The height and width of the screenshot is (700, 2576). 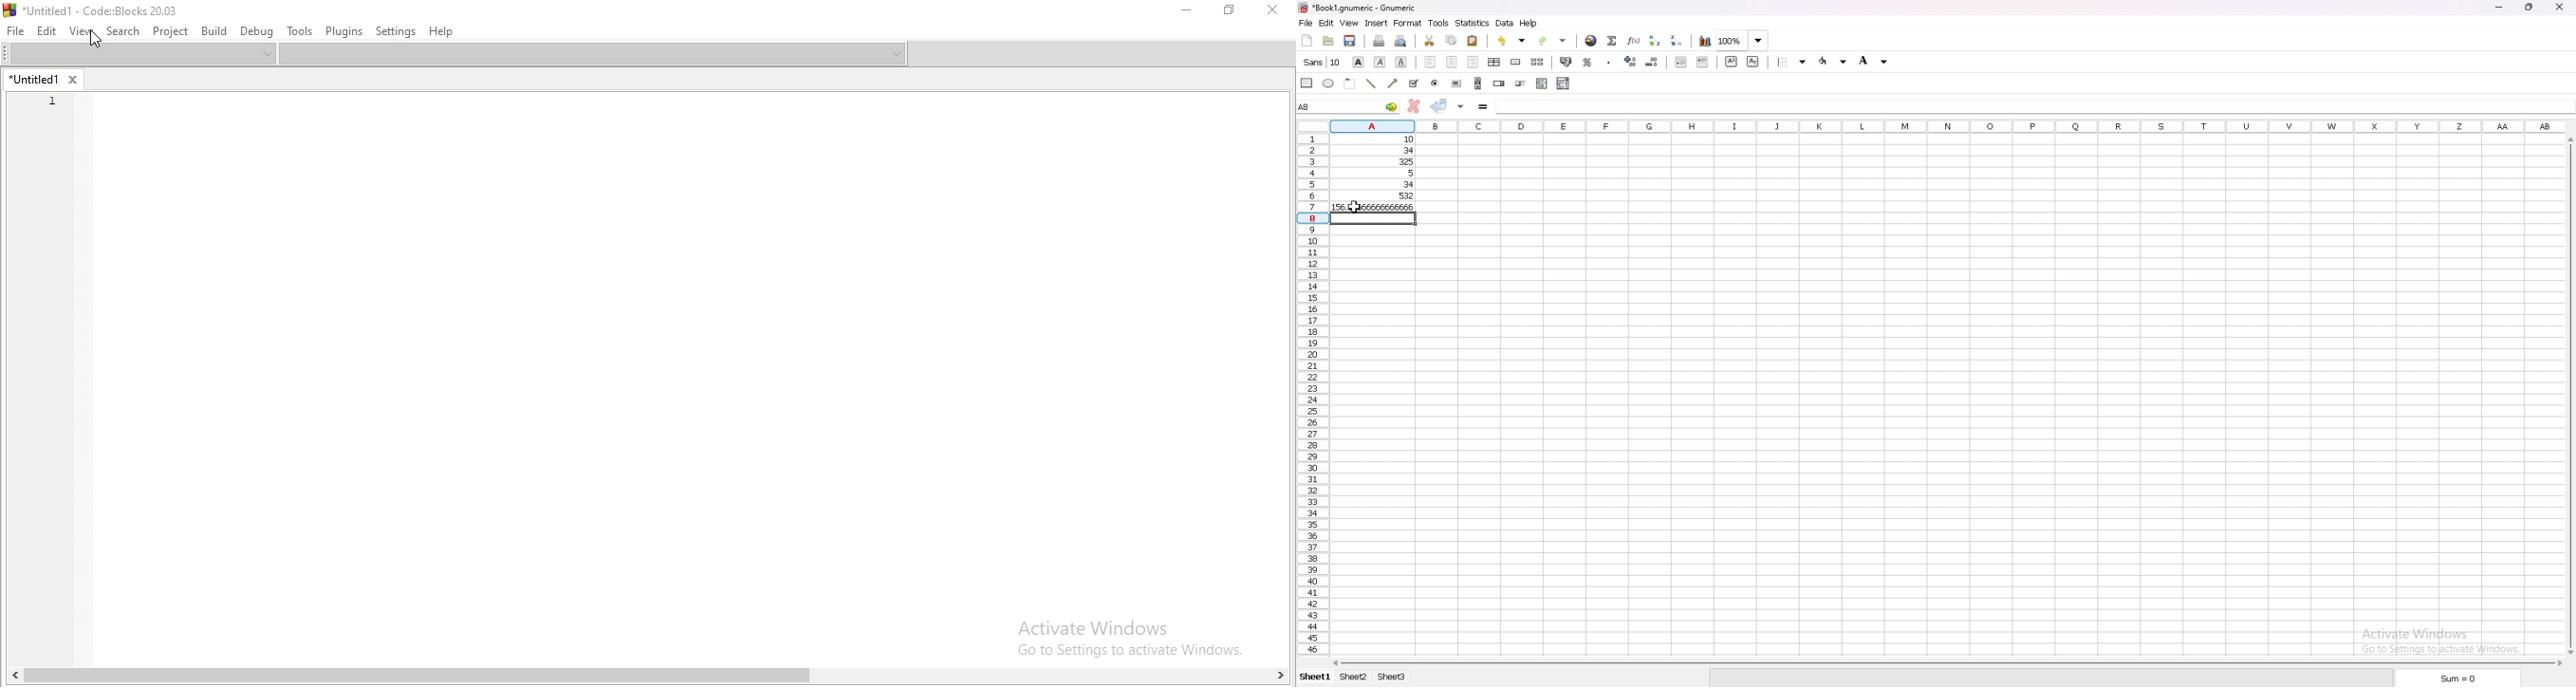 What do you see at coordinates (1499, 83) in the screenshot?
I see `spin button` at bounding box center [1499, 83].